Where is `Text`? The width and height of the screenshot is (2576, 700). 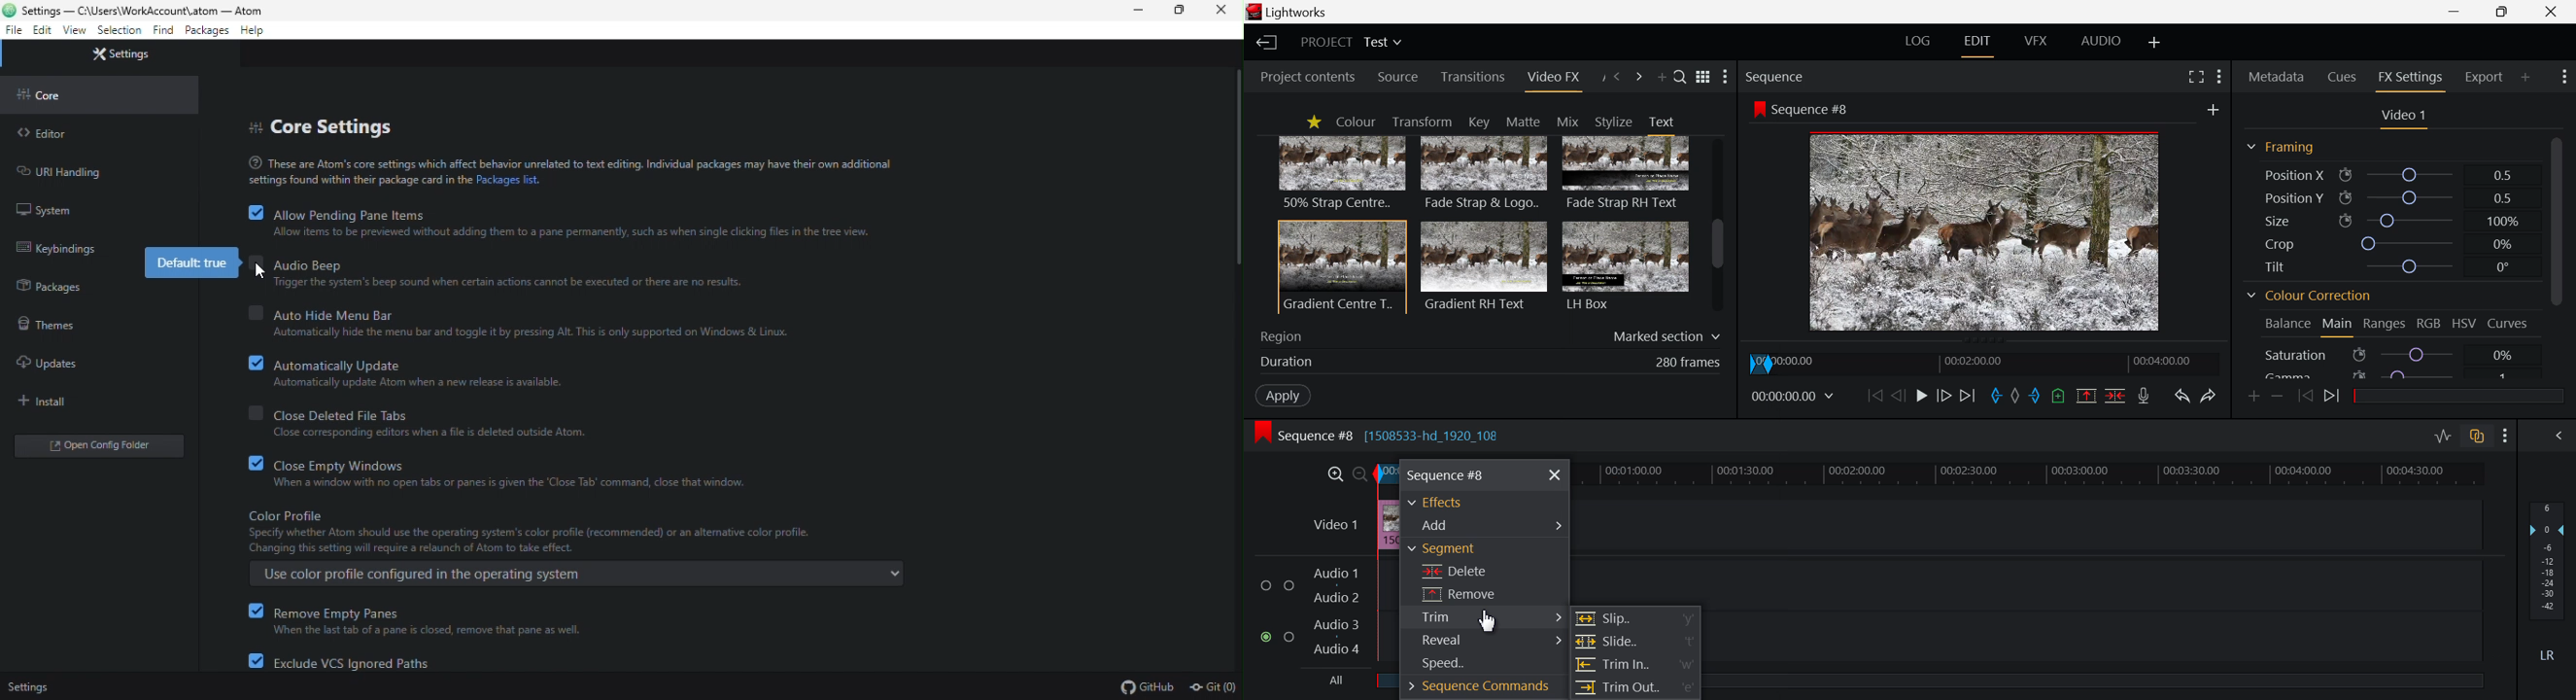
Text is located at coordinates (1661, 122).